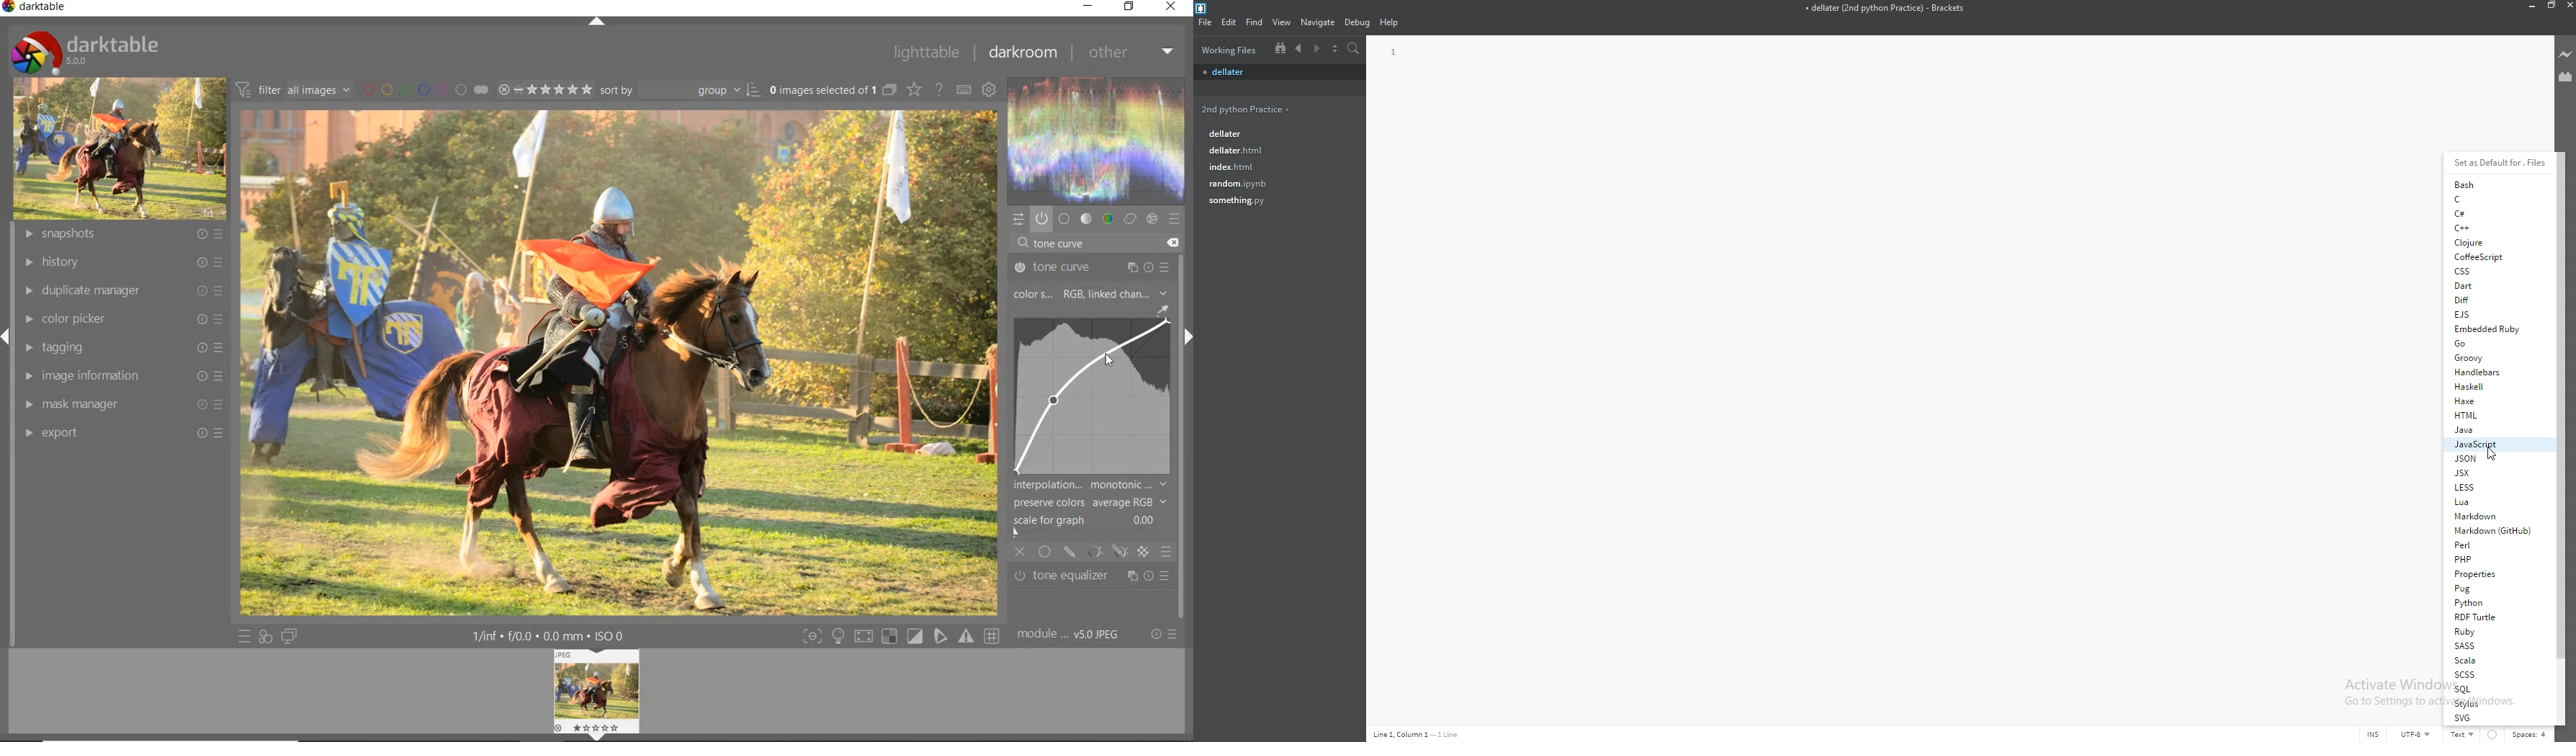 The width and height of the screenshot is (2576, 756). I want to click on define keyboard shortcuts, so click(963, 90).